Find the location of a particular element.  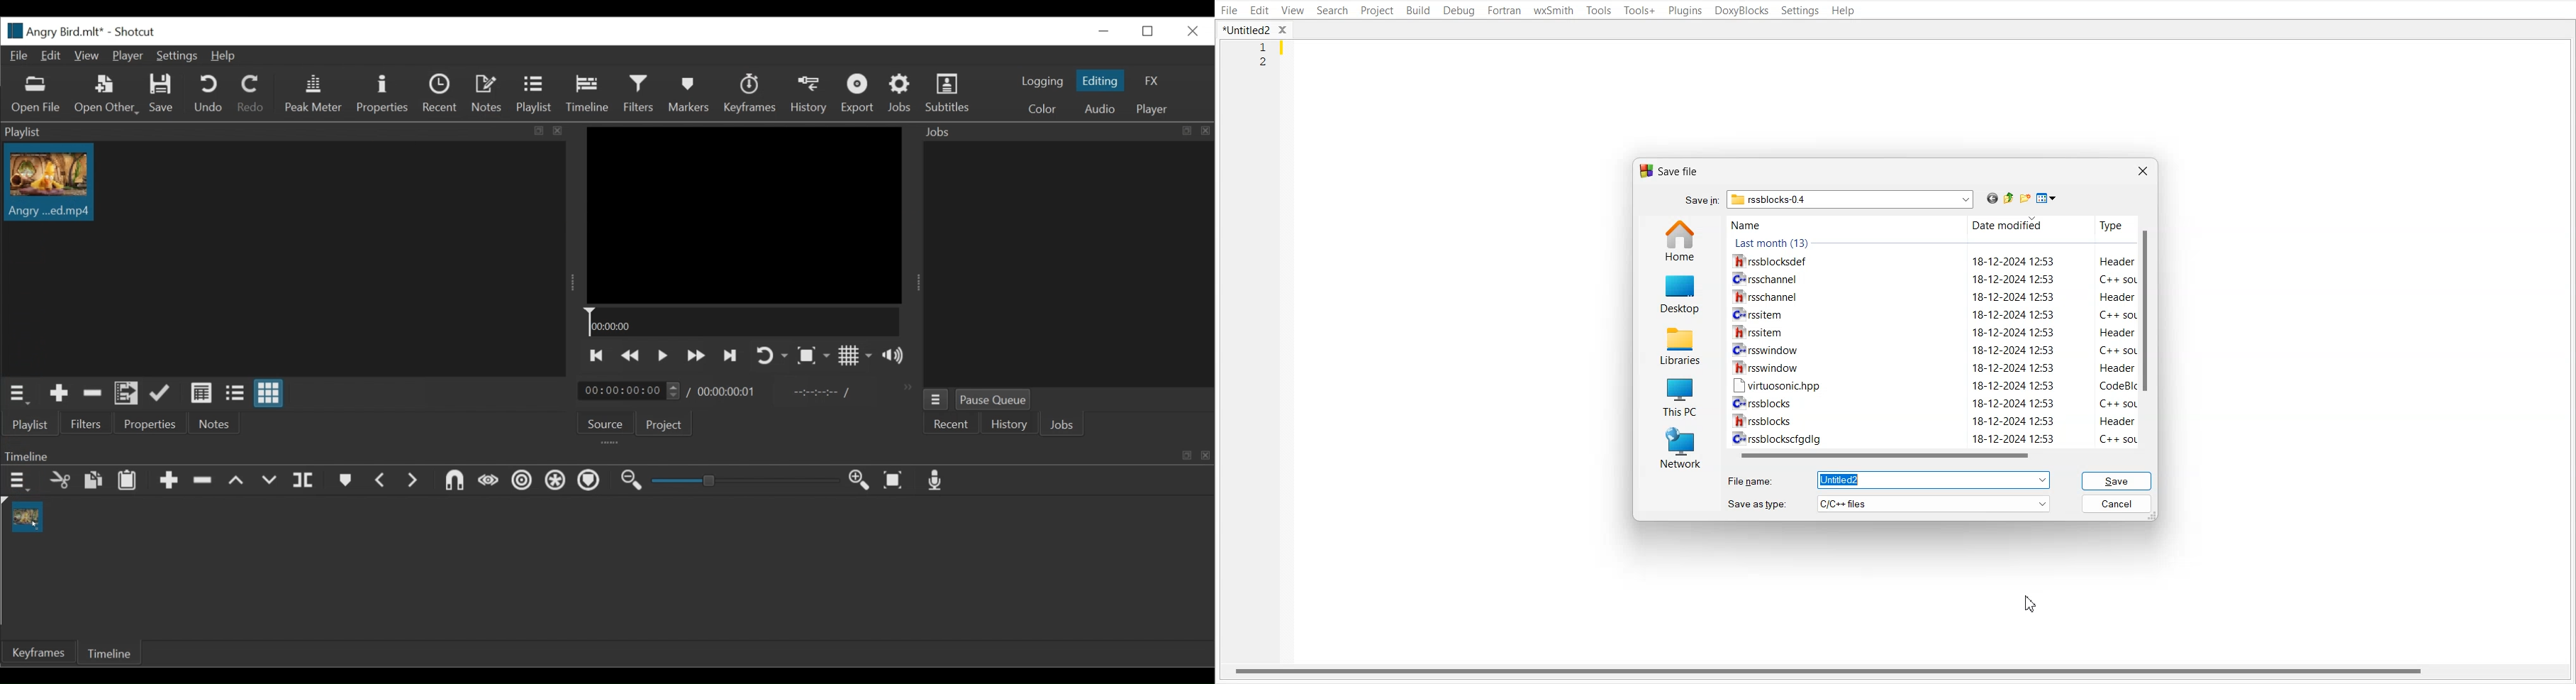

C= rsschannel 18-12-2024 12:53 C++ sot is located at coordinates (1934, 280).